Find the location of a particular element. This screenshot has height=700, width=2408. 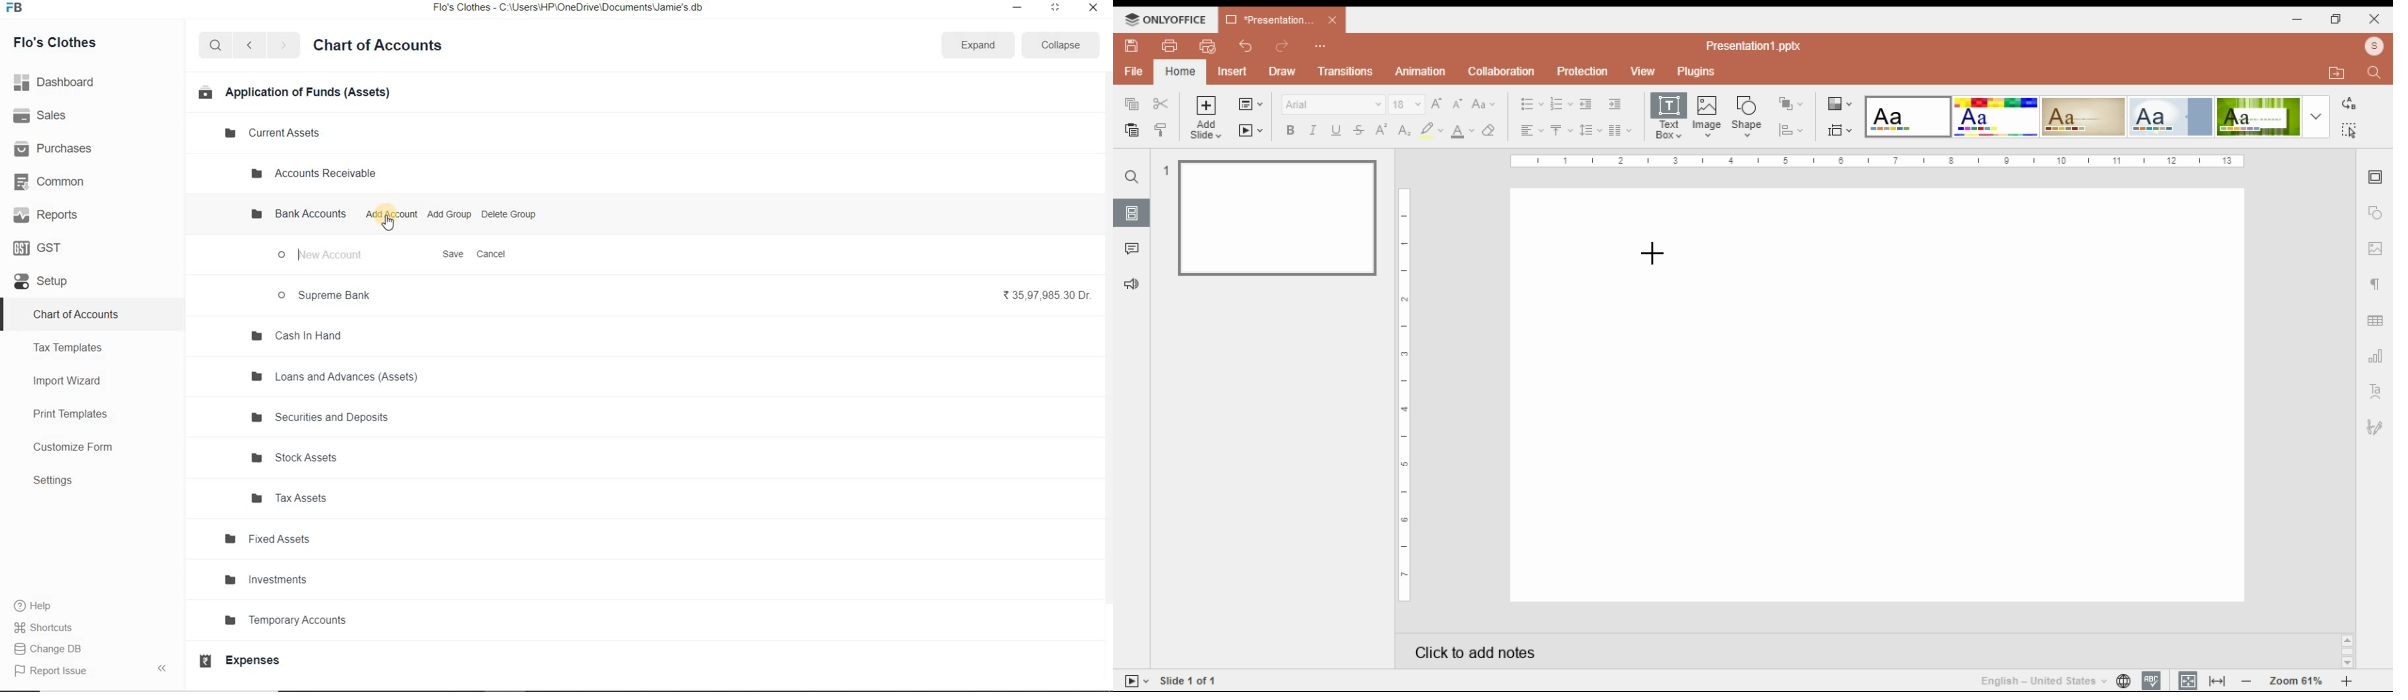

maximize is located at coordinates (1056, 7).